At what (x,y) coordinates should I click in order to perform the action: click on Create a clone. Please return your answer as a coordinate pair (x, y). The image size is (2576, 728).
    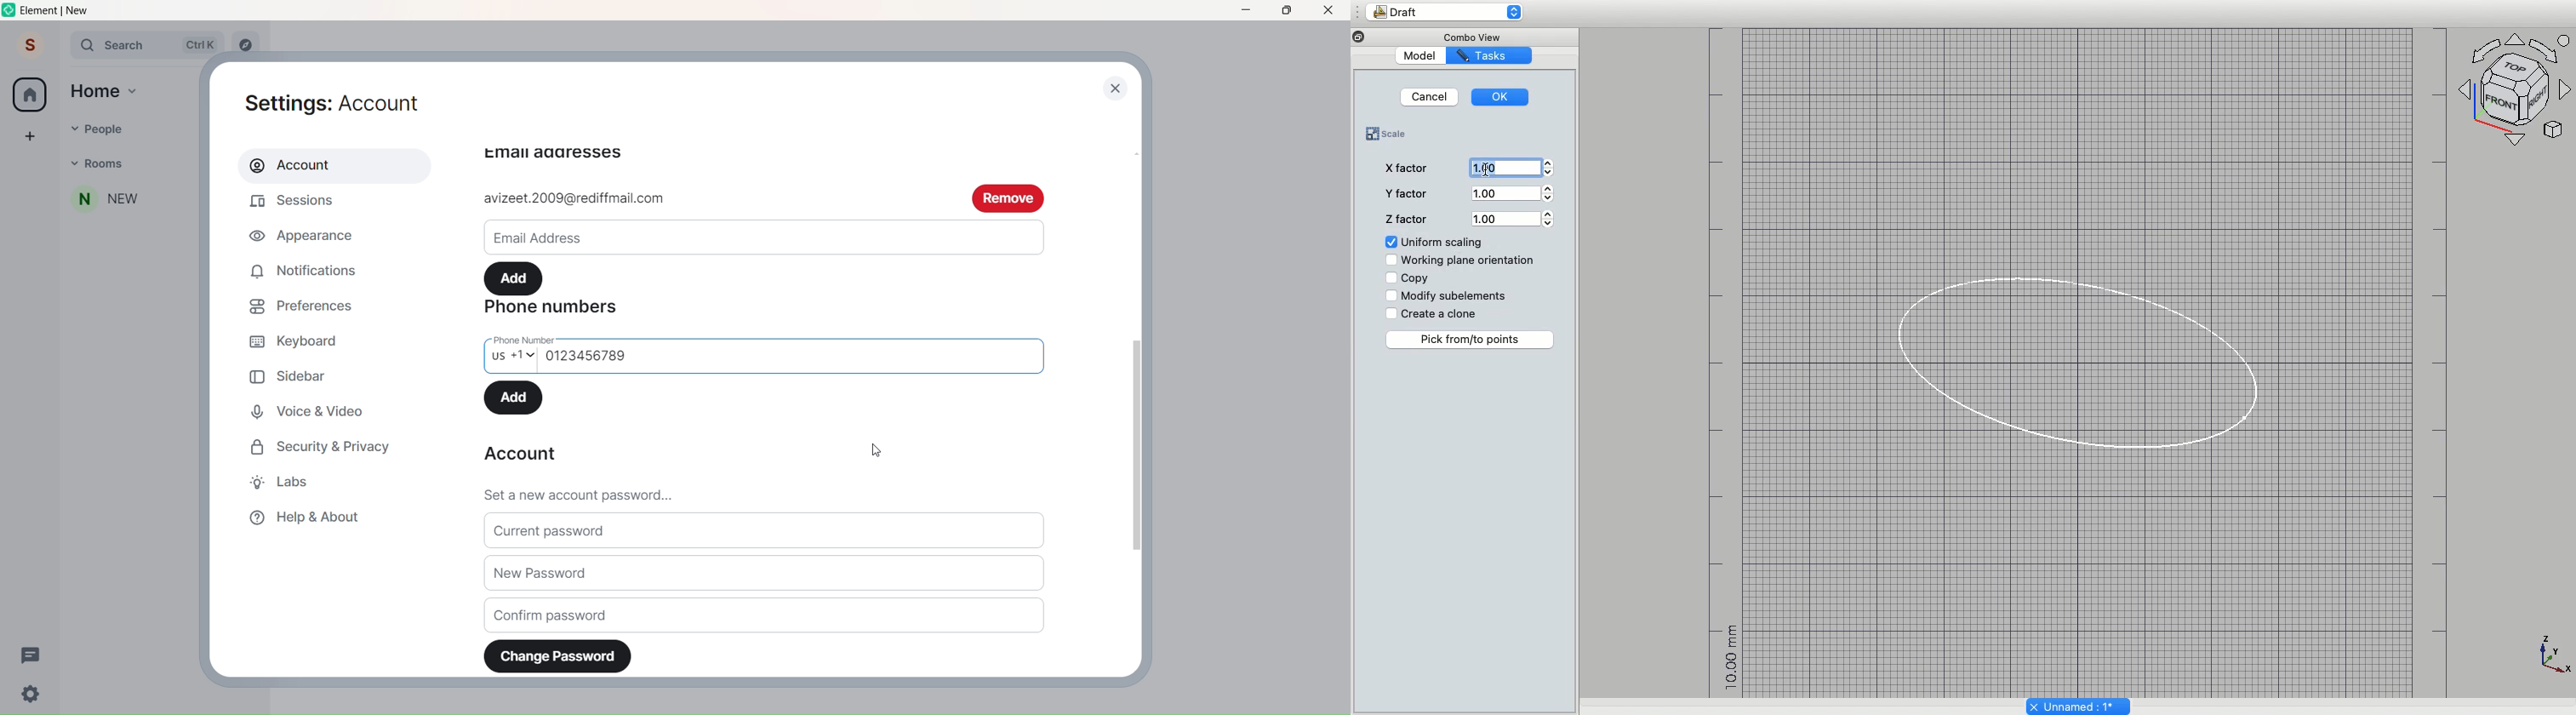
    Looking at the image, I should click on (1435, 313).